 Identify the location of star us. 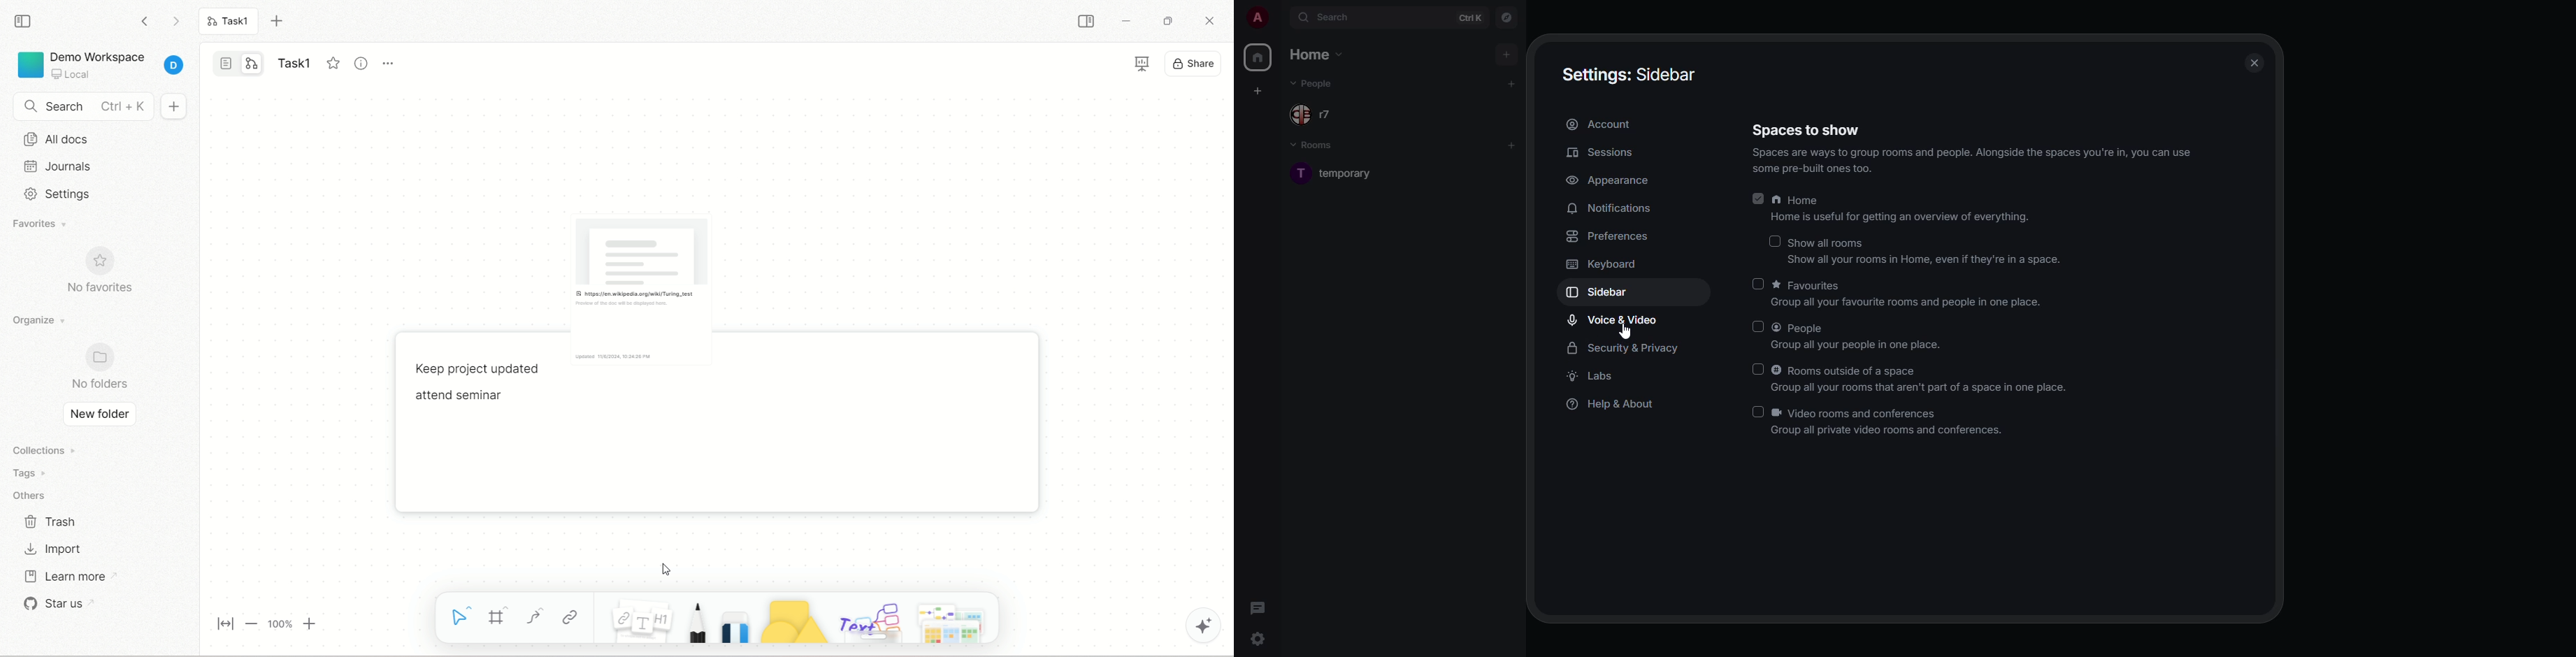
(67, 608).